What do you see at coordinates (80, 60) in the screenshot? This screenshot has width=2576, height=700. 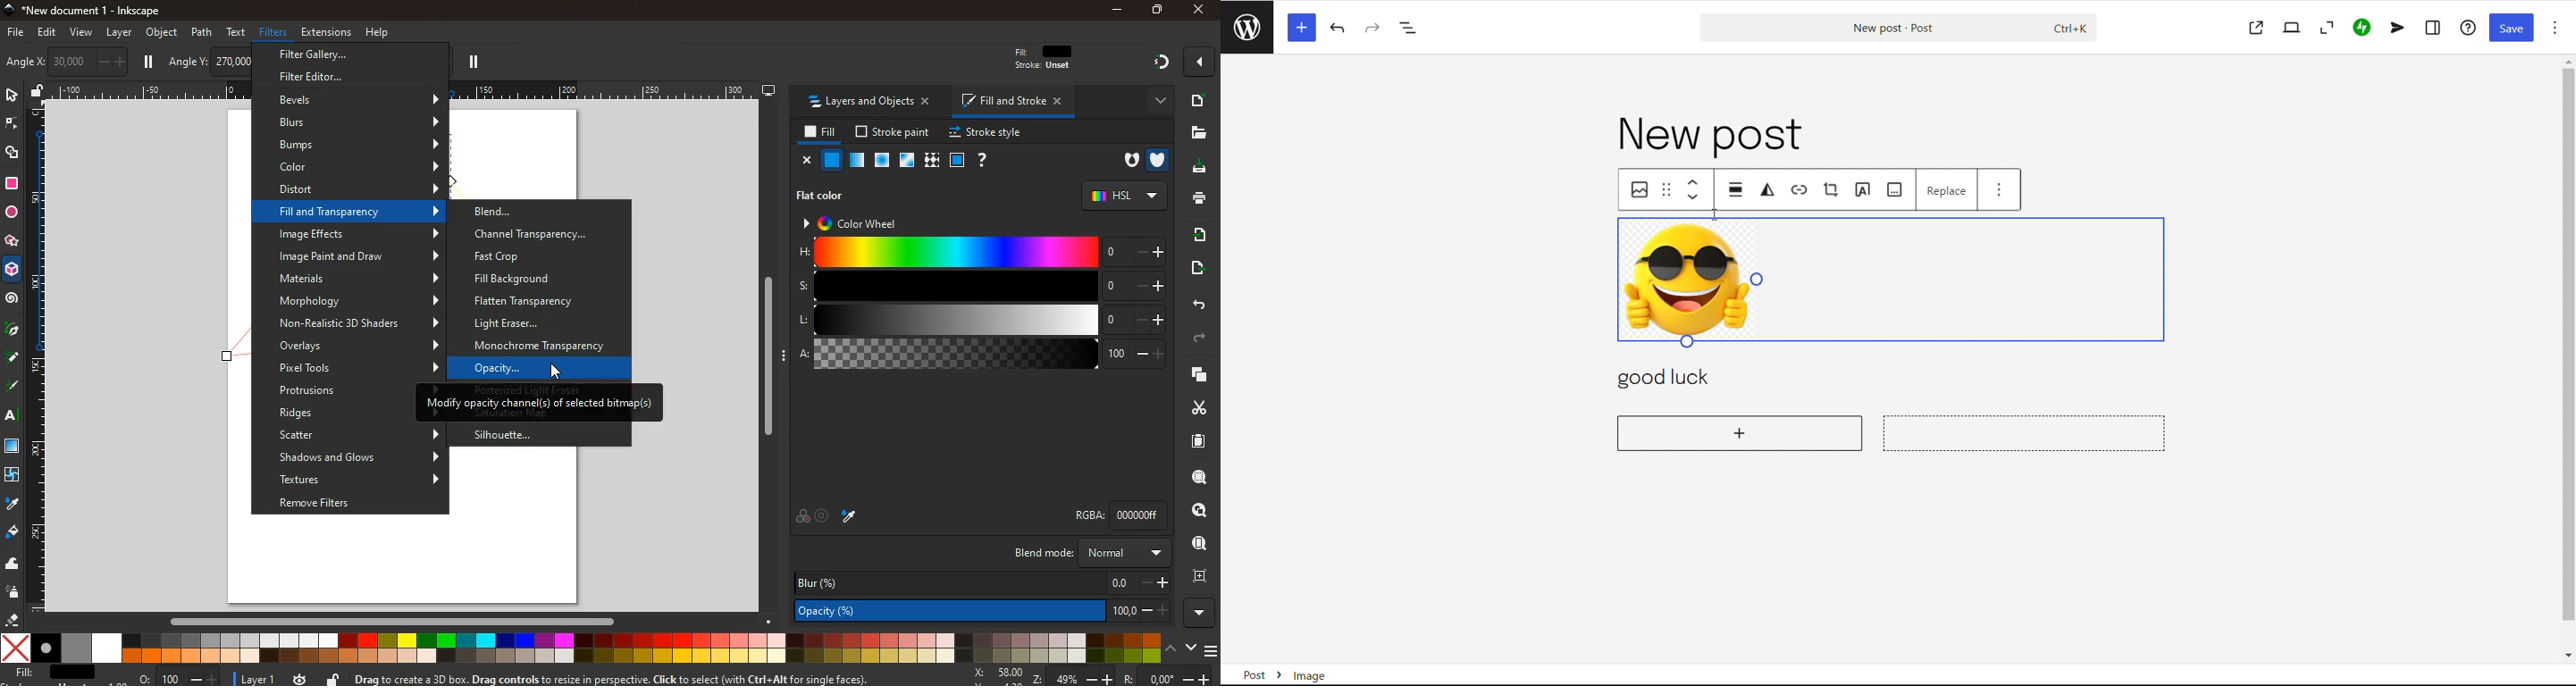 I see `angle x` at bounding box center [80, 60].